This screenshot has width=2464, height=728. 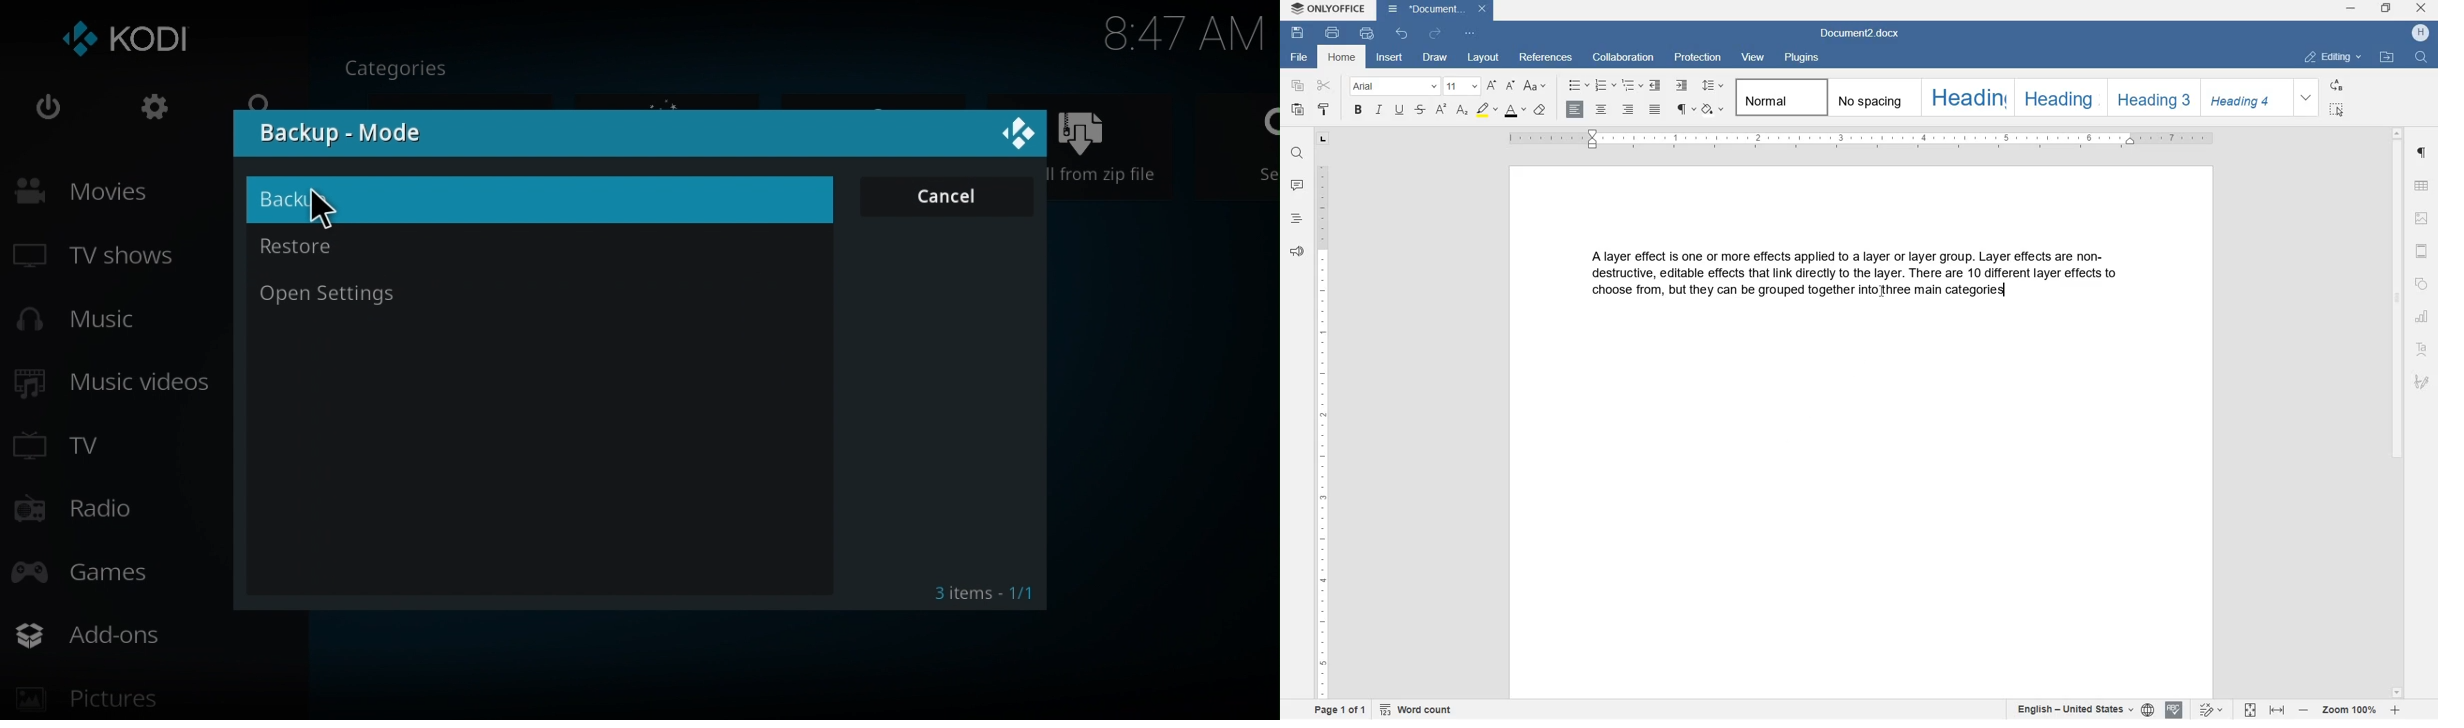 What do you see at coordinates (2423, 219) in the screenshot?
I see `image` at bounding box center [2423, 219].